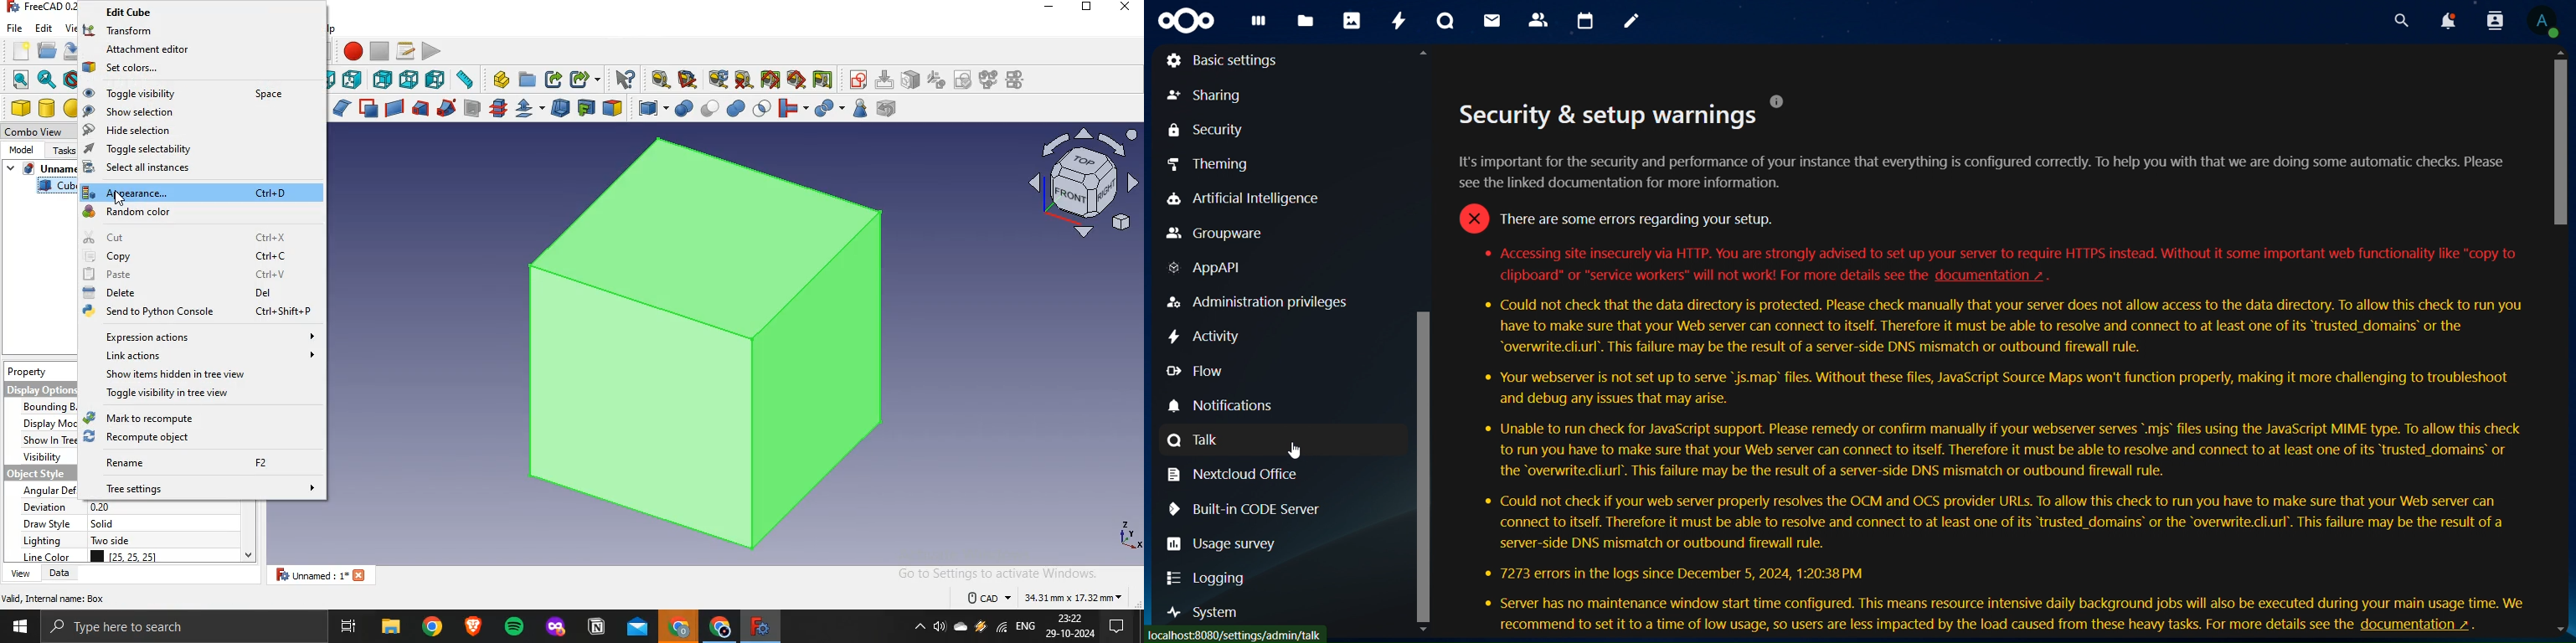 This screenshot has height=644, width=2576. Describe the element at coordinates (1204, 335) in the screenshot. I see `activity` at that location.